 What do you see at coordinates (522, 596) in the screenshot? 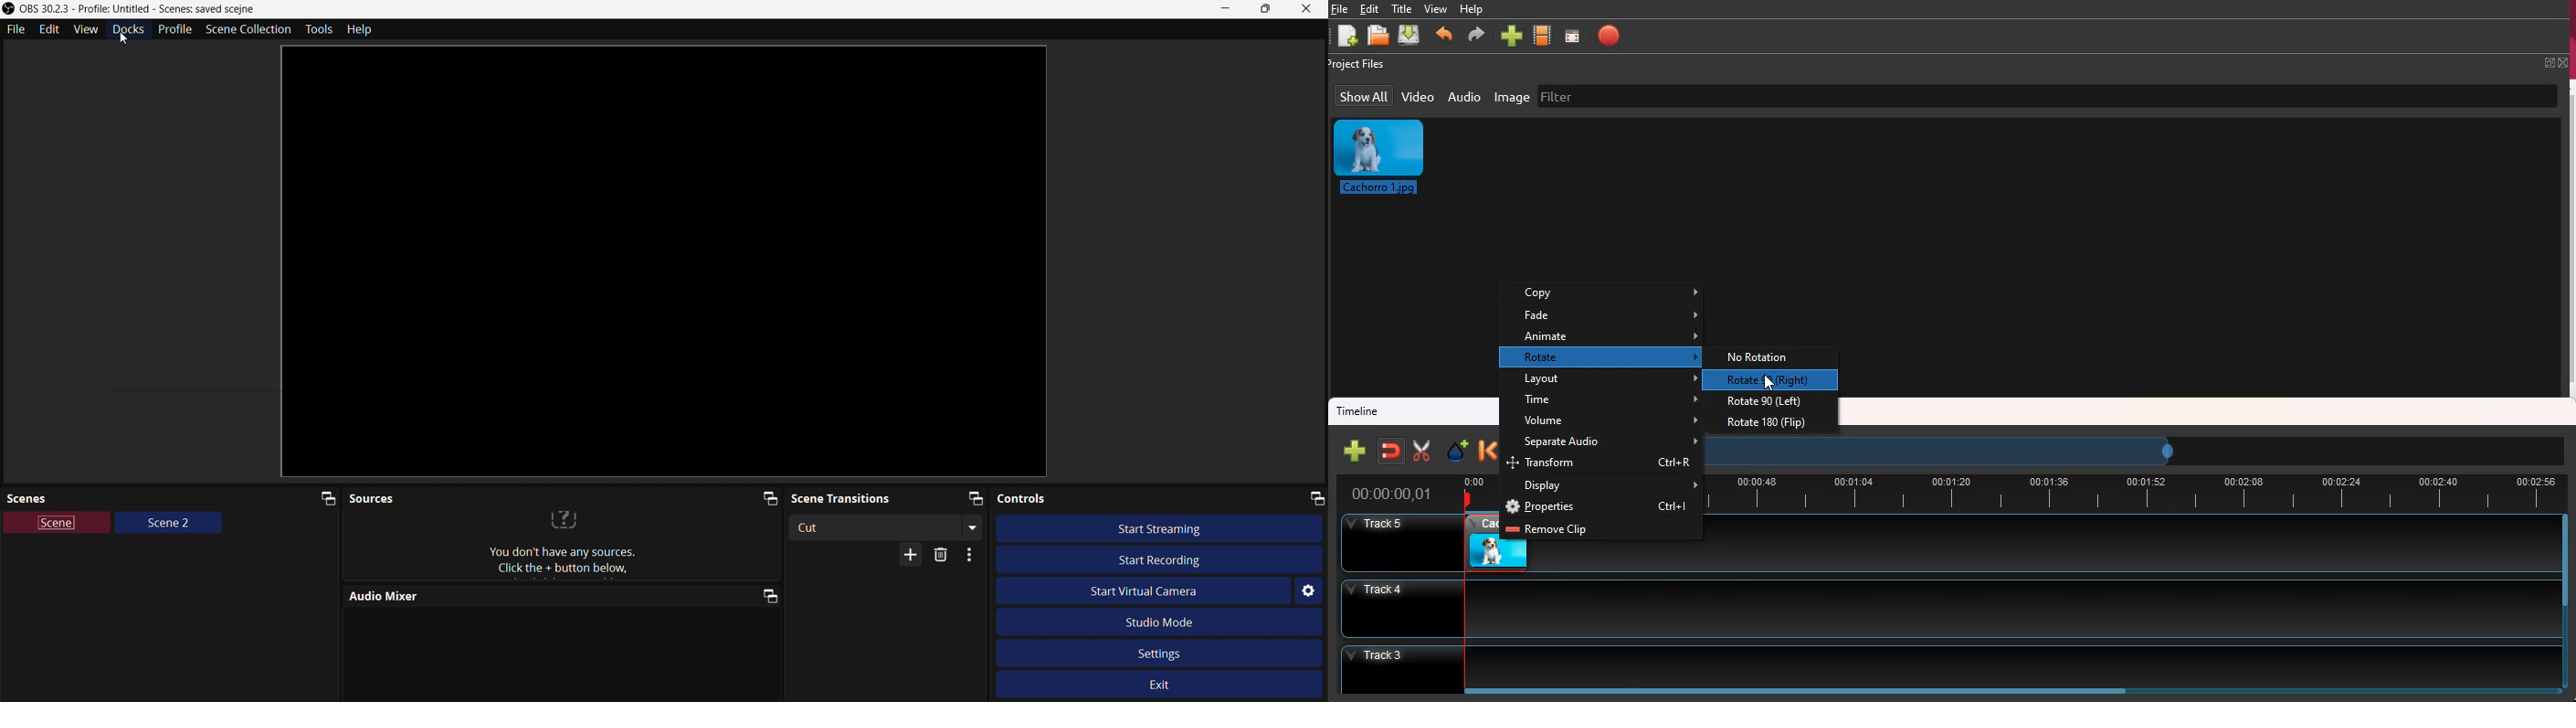
I see `Audio Mixer` at bounding box center [522, 596].